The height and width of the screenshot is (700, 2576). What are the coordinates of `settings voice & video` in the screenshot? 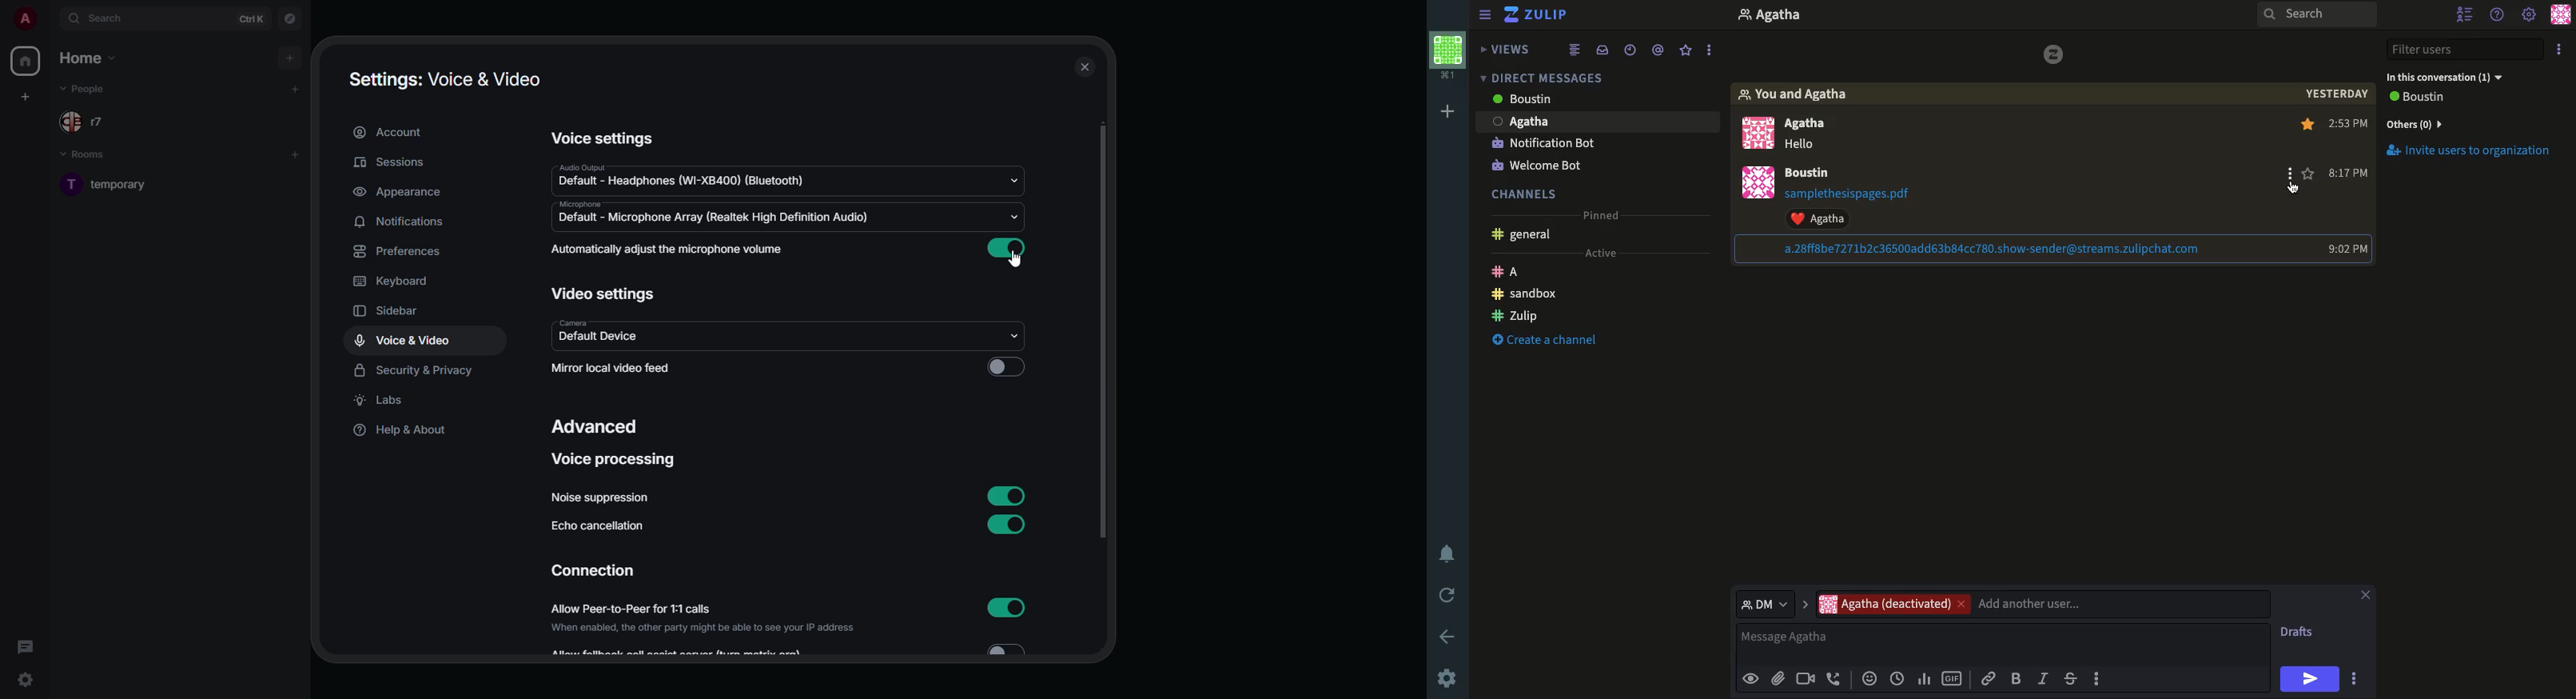 It's located at (443, 78).